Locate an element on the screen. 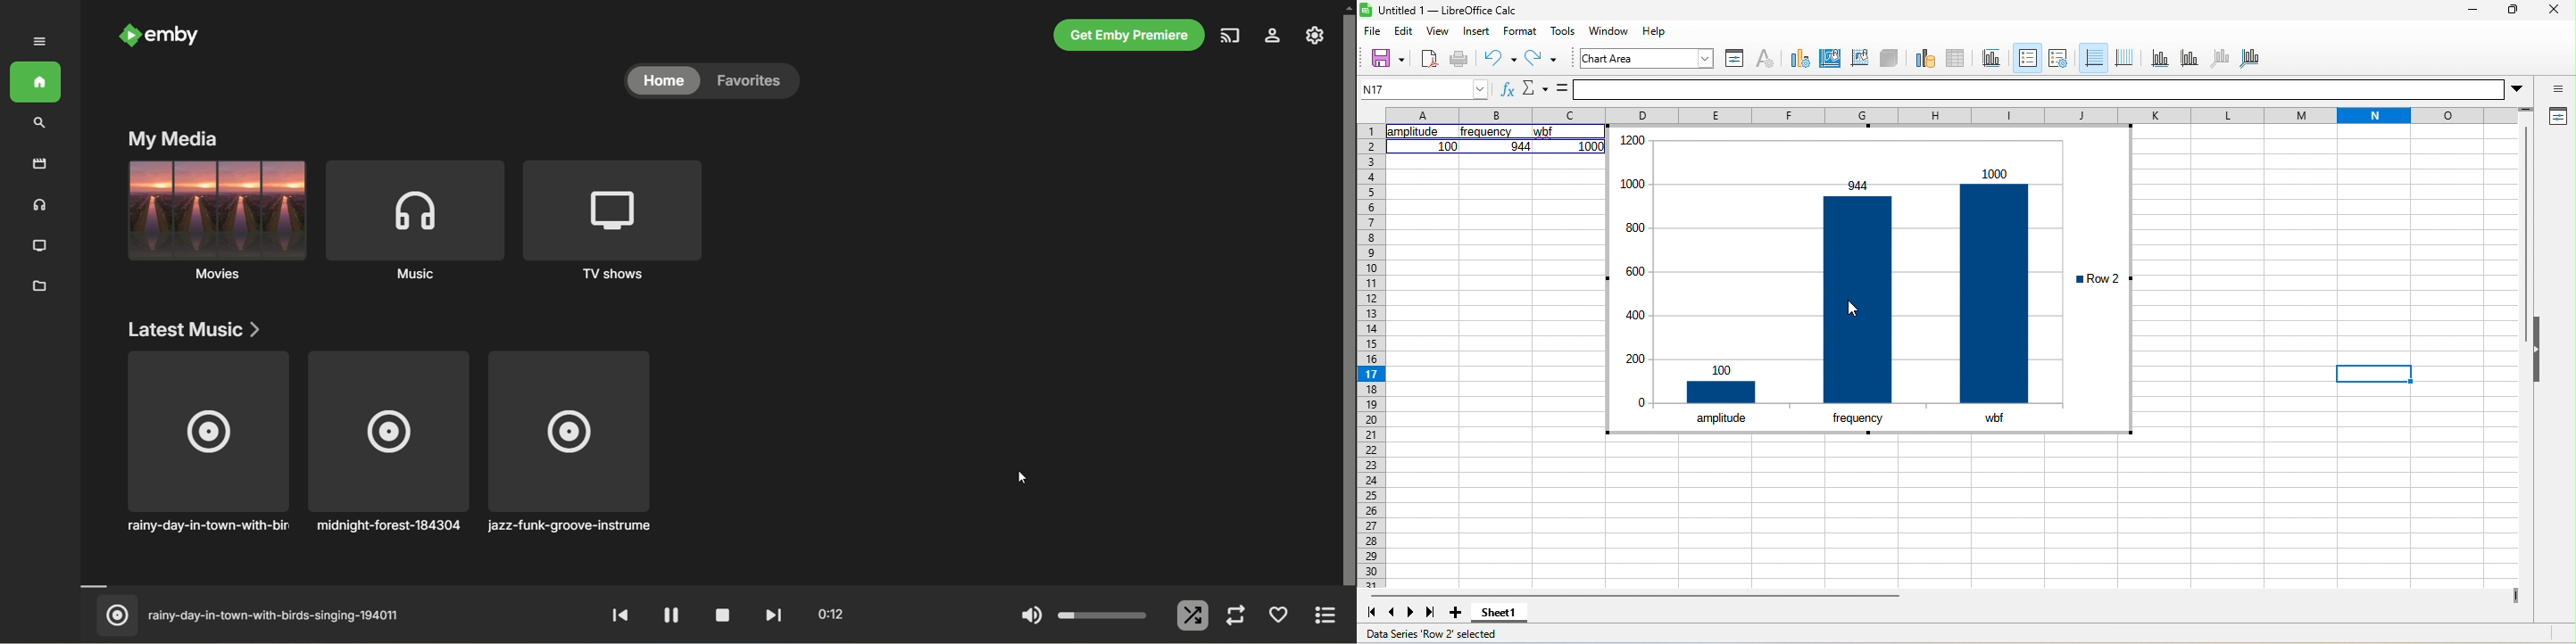  tools is located at coordinates (1562, 30).